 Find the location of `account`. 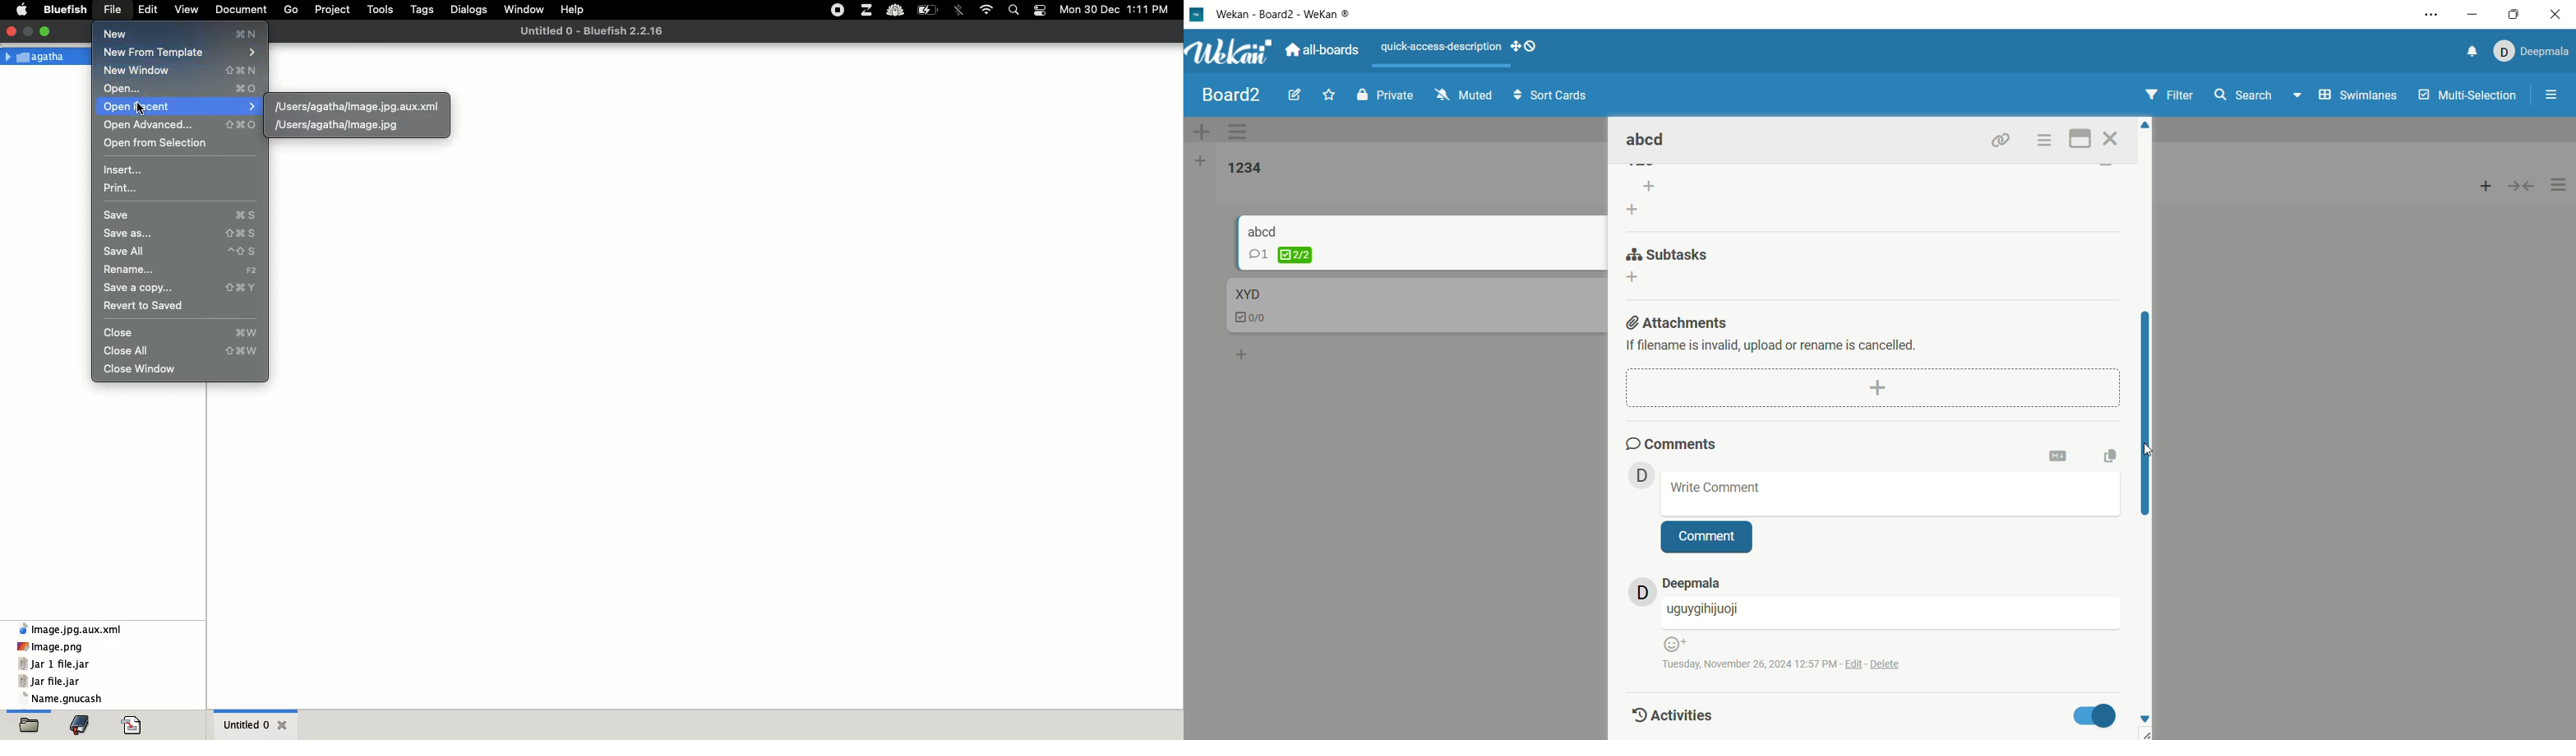

account is located at coordinates (2529, 52).